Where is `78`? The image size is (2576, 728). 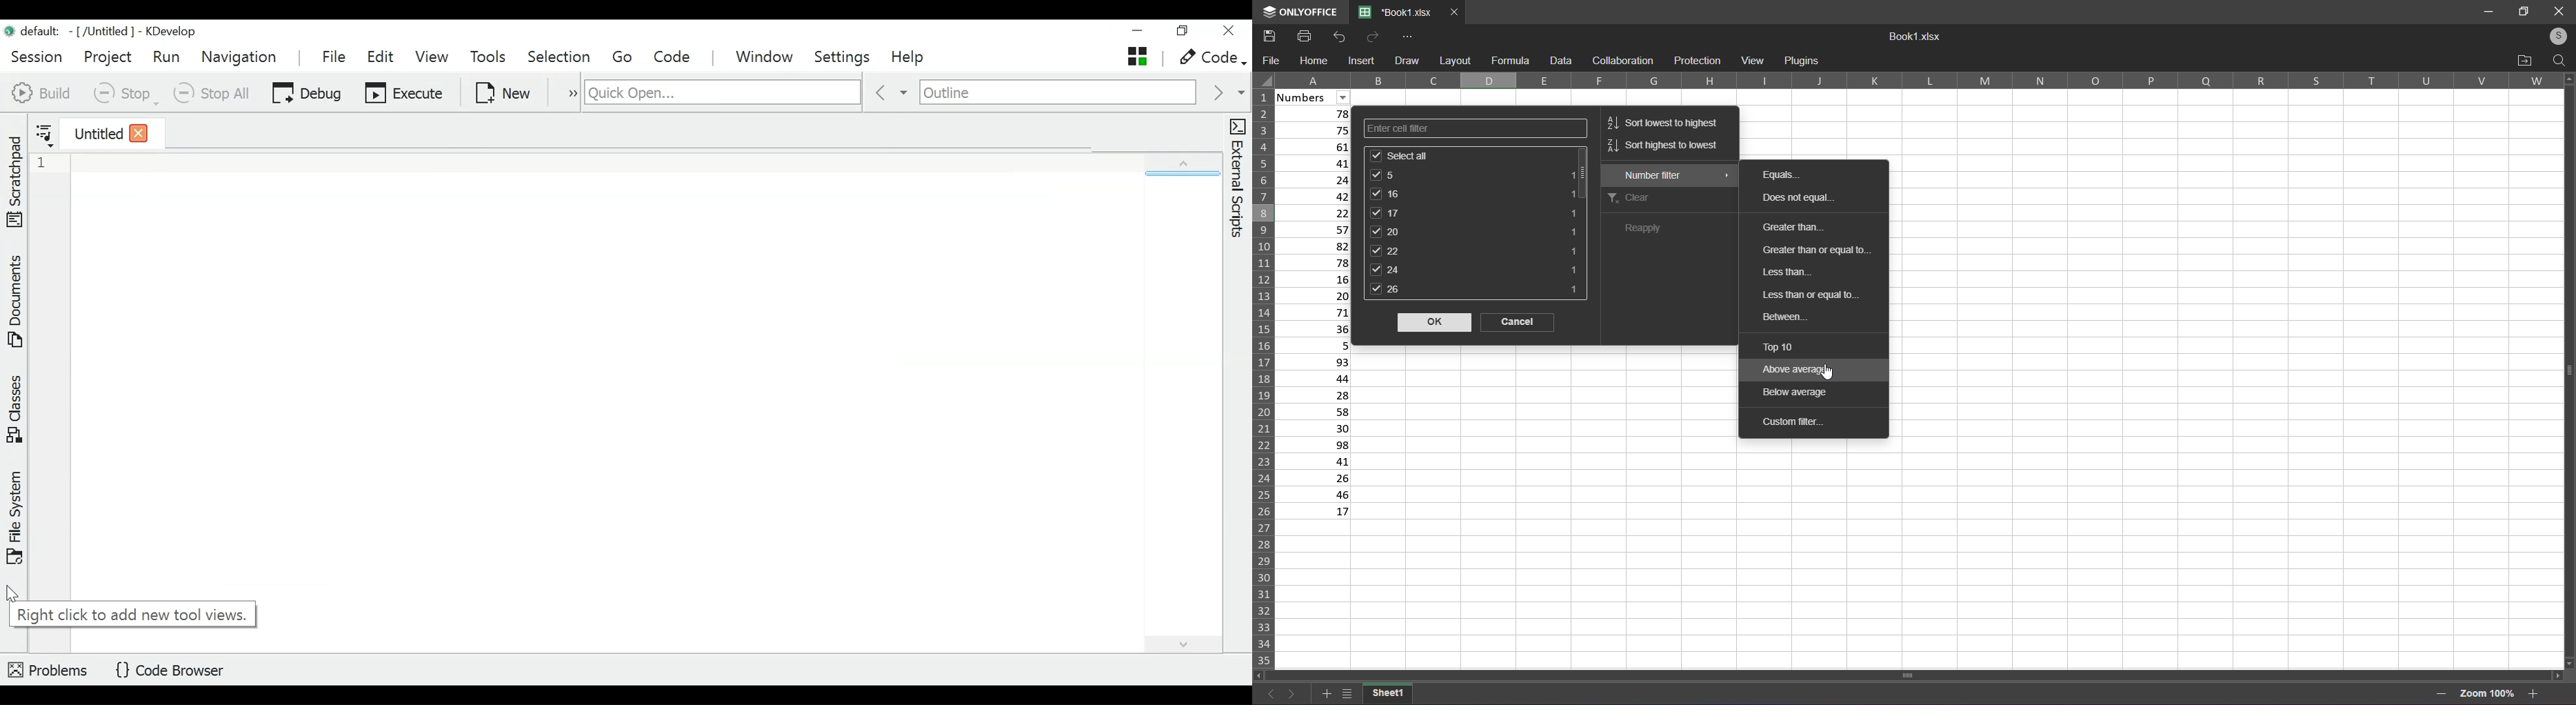 78 is located at coordinates (1317, 261).